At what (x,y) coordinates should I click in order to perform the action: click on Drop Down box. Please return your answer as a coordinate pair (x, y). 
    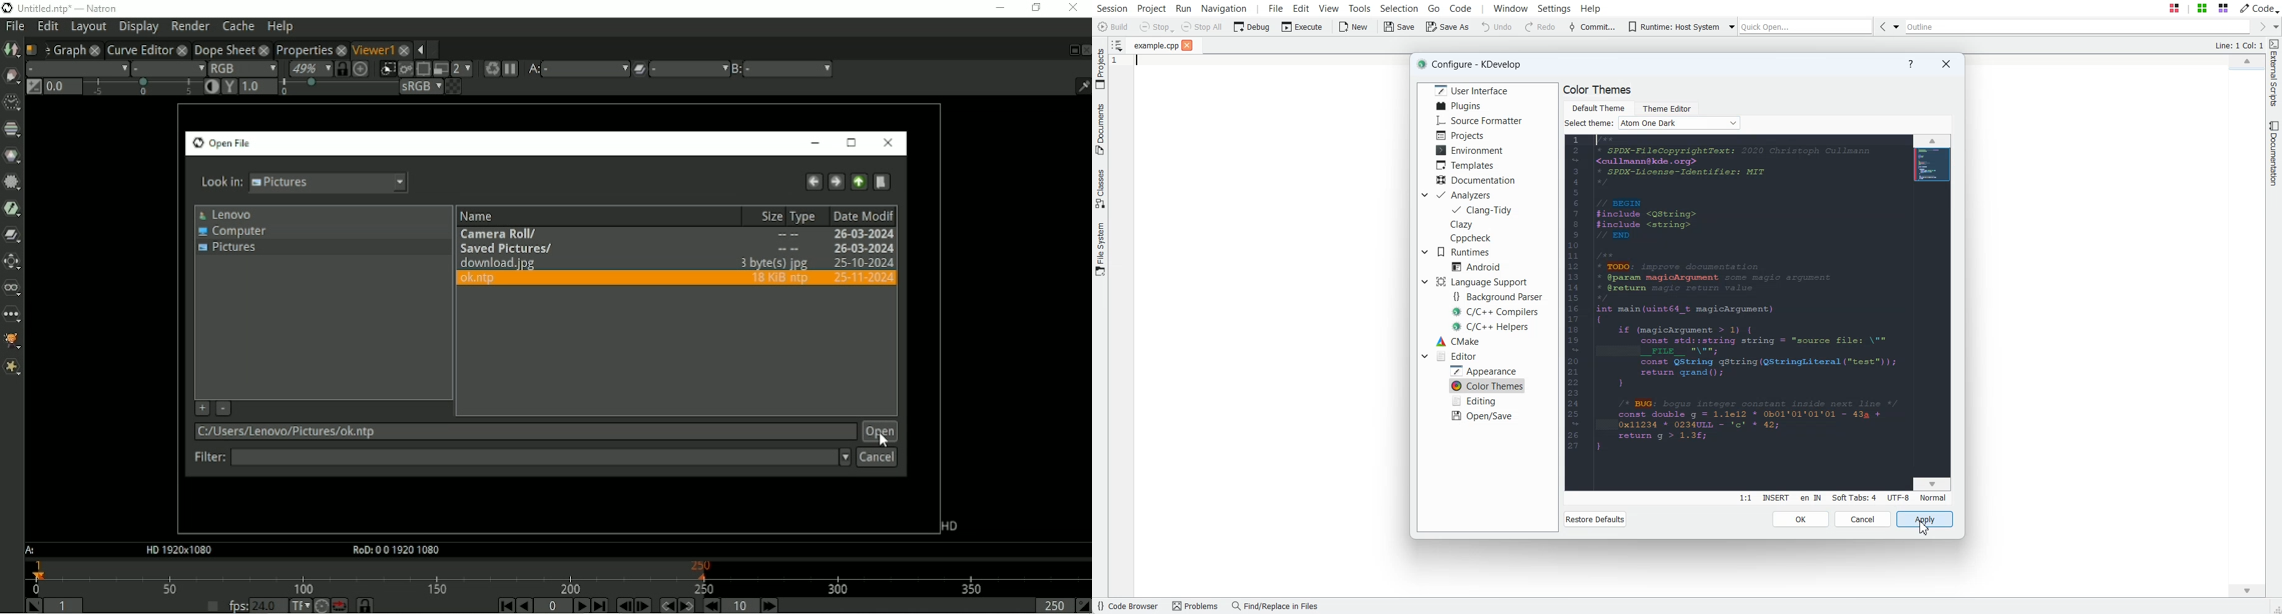
    Looking at the image, I should click on (1424, 355).